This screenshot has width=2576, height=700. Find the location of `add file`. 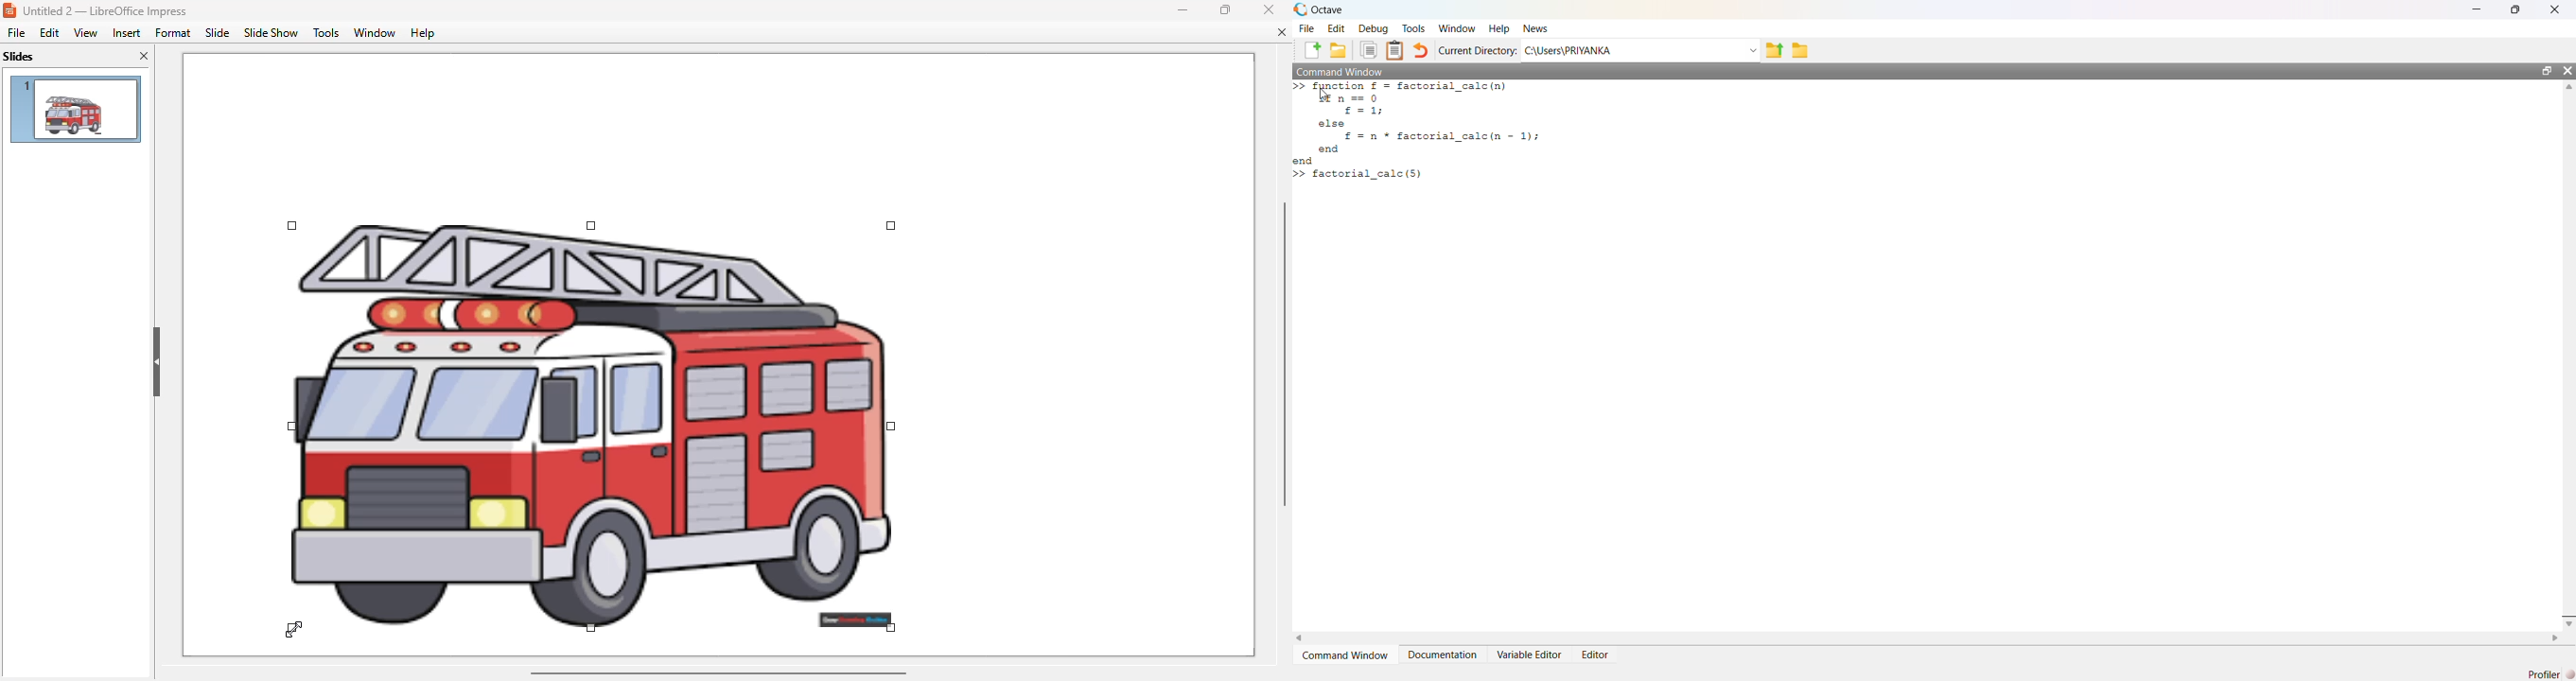

add file is located at coordinates (1314, 51).